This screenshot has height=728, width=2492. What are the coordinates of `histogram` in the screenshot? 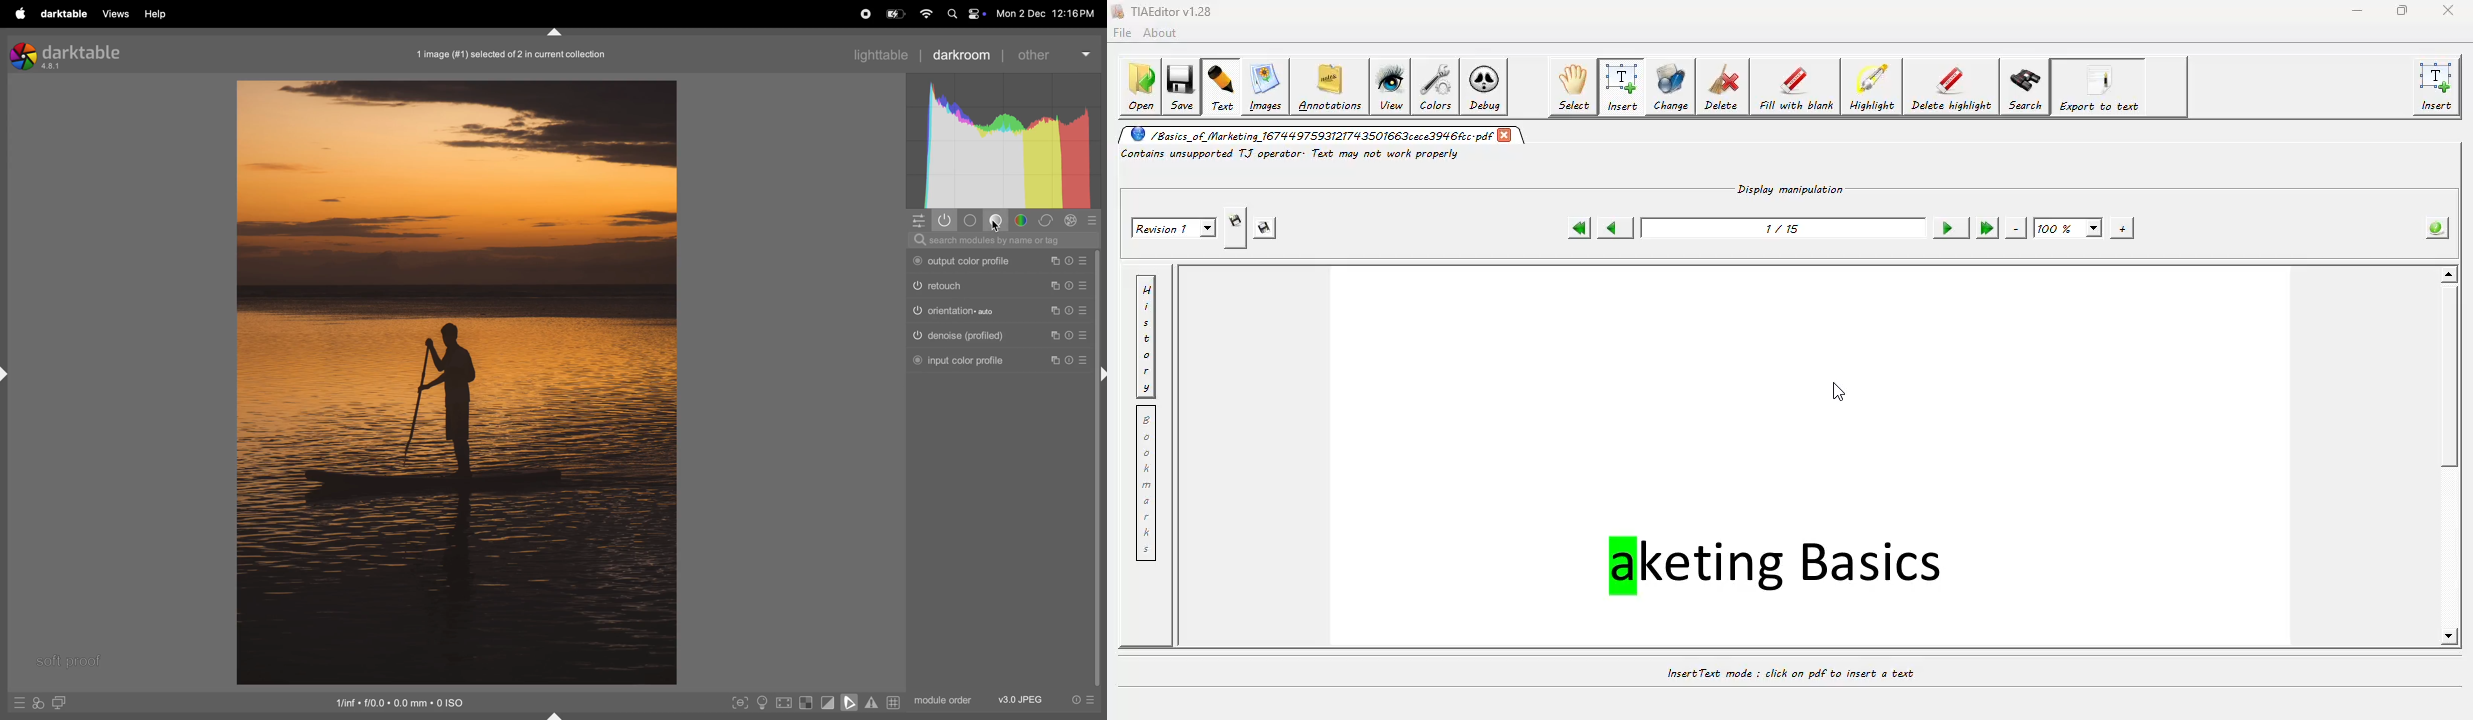 It's located at (1004, 141).